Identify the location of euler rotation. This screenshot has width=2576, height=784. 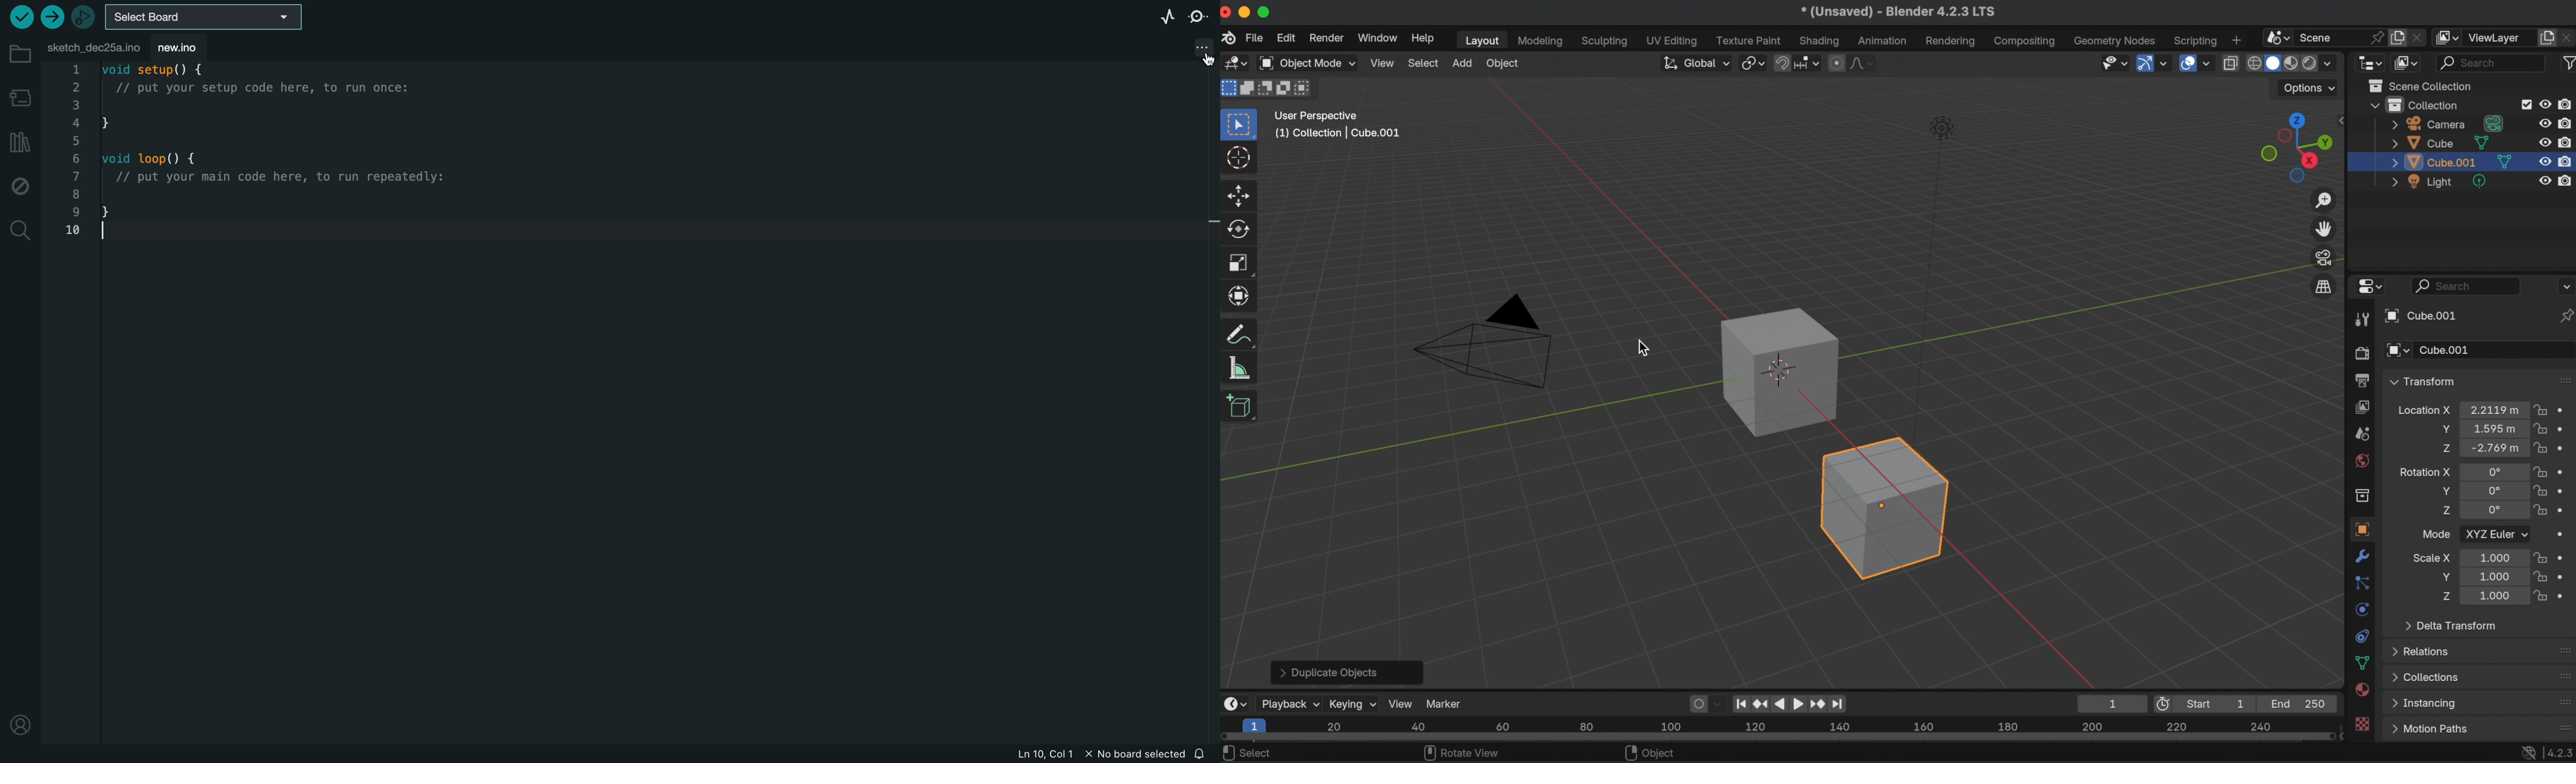
(2494, 511).